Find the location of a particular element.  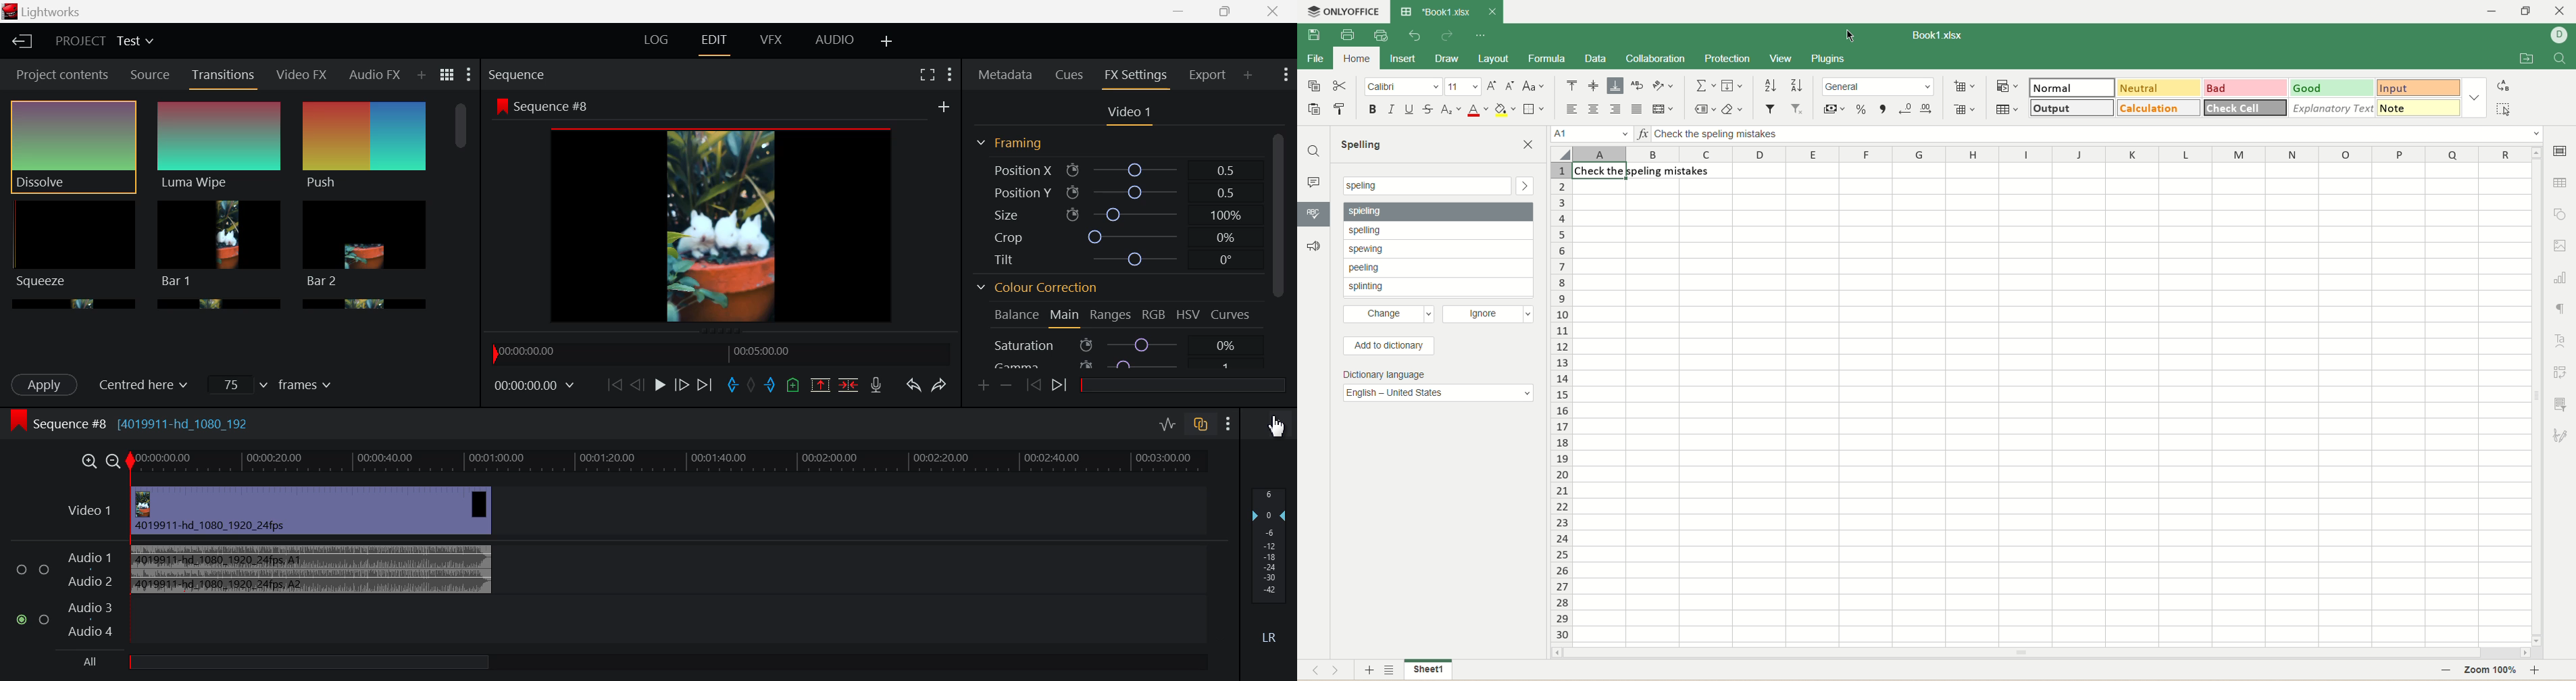

Cues is located at coordinates (1070, 75).